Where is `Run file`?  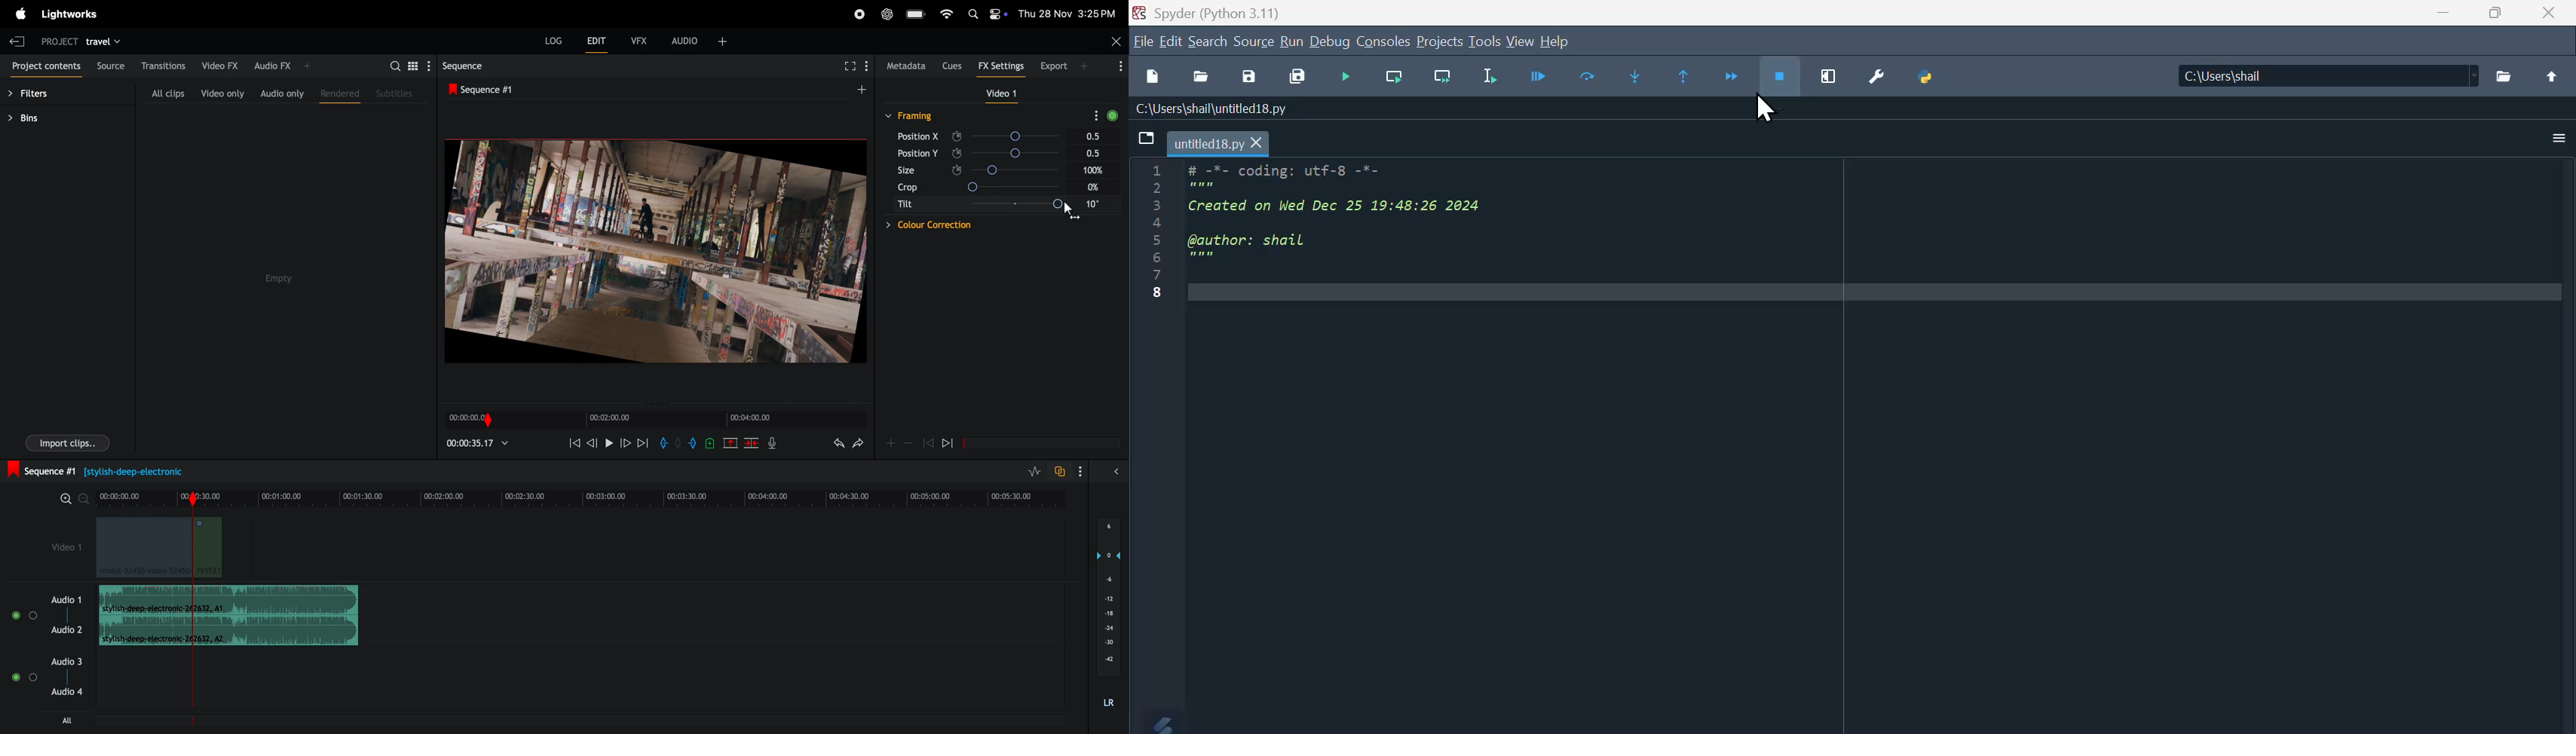
Run file is located at coordinates (1349, 76).